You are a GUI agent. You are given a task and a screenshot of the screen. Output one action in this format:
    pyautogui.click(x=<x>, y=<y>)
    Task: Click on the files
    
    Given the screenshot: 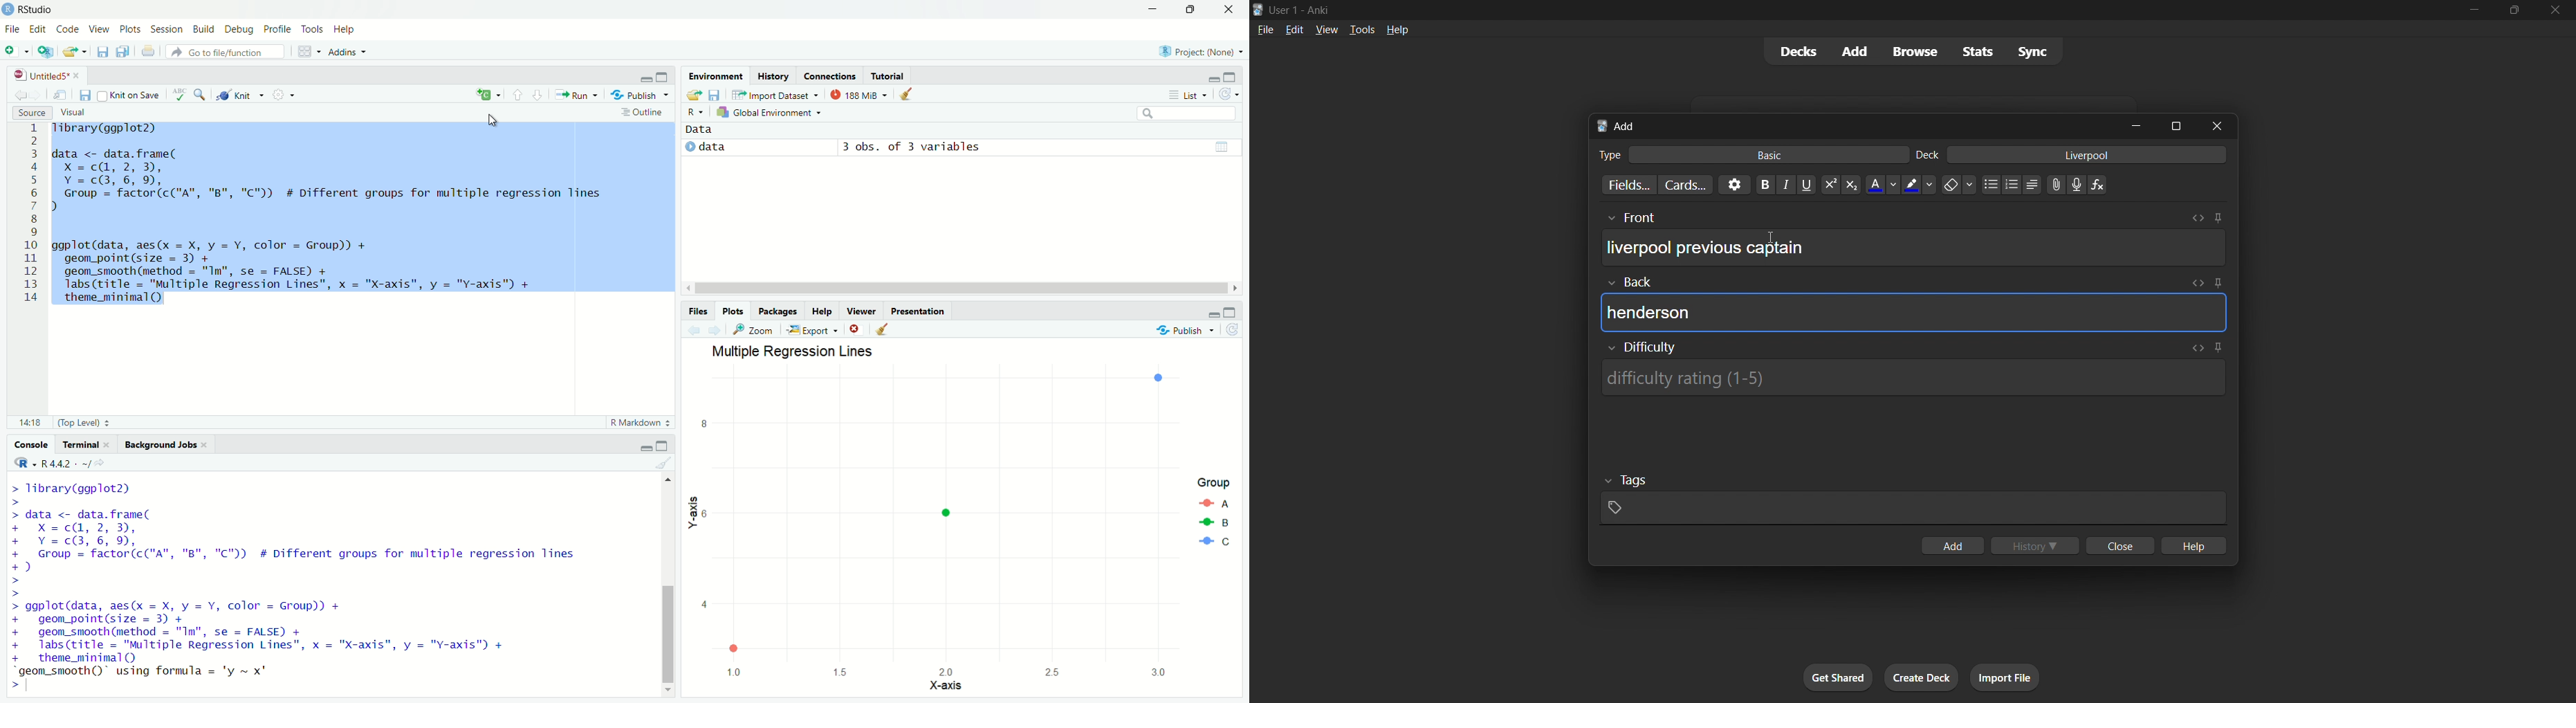 What is the action you would take?
    pyautogui.click(x=86, y=96)
    